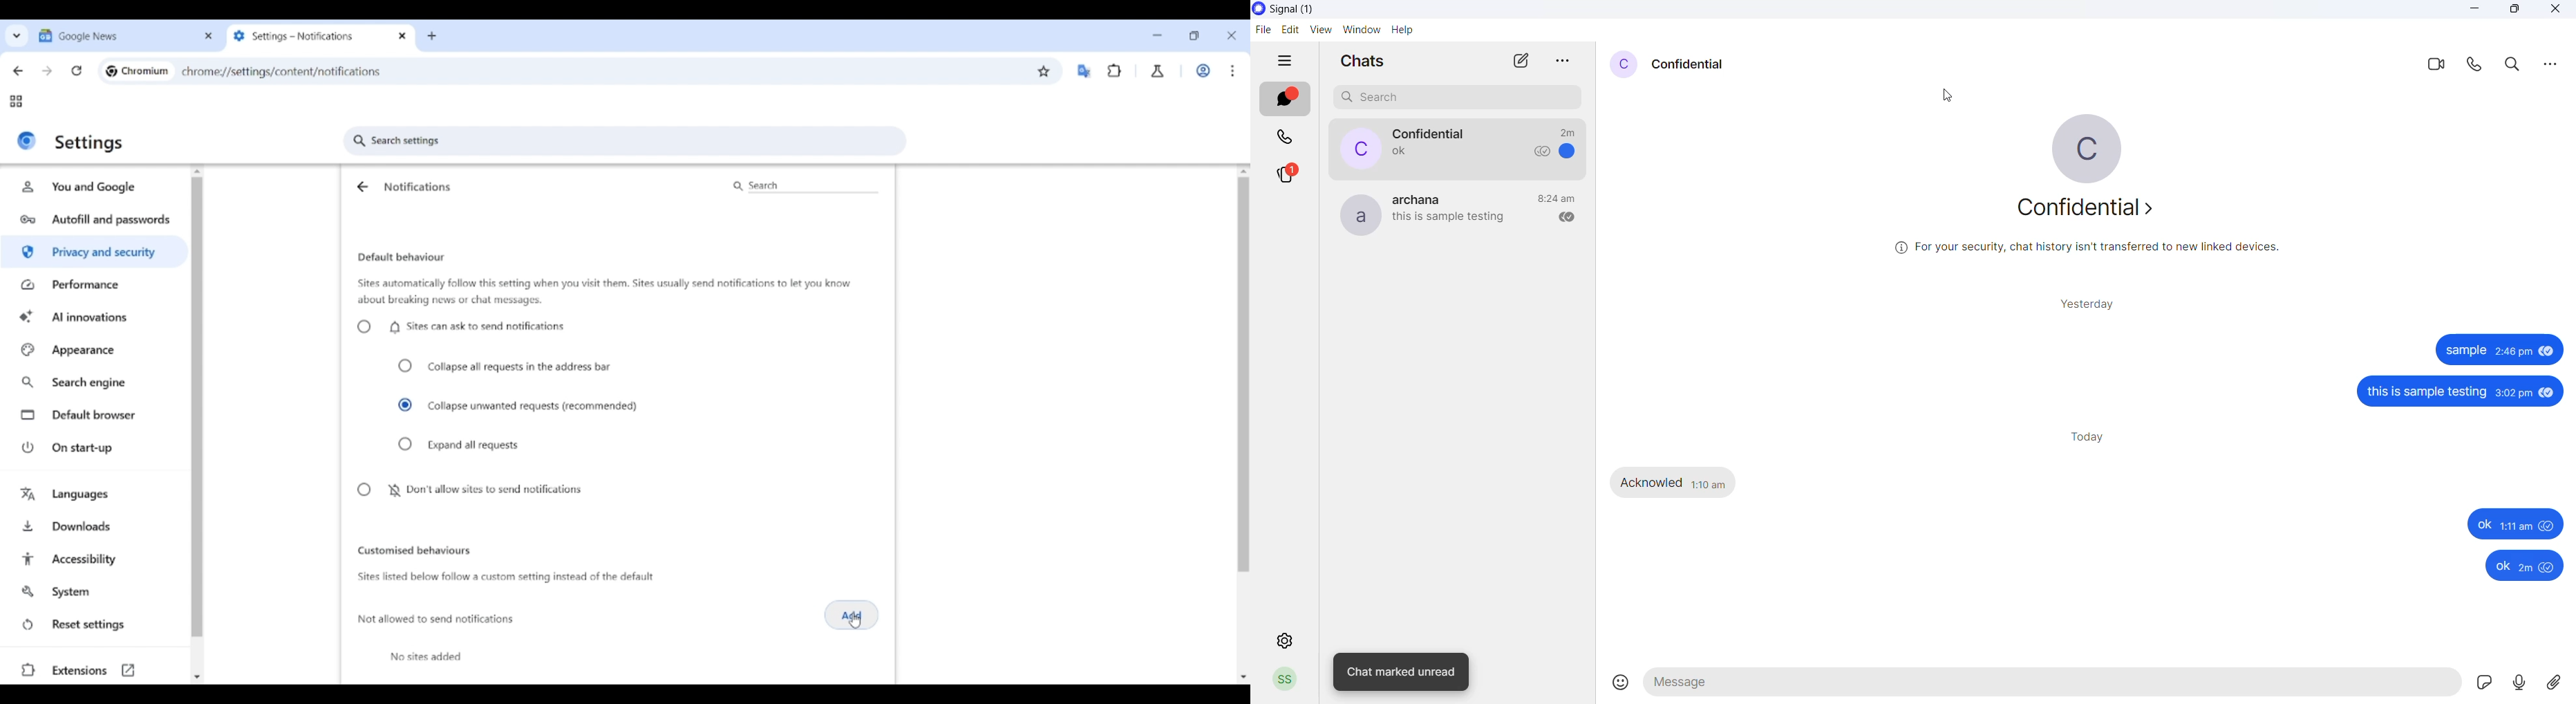  What do you see at coordinates (2557, 683) in the screenshot?
I see `share attachment` at bounding box center [2557, 683].